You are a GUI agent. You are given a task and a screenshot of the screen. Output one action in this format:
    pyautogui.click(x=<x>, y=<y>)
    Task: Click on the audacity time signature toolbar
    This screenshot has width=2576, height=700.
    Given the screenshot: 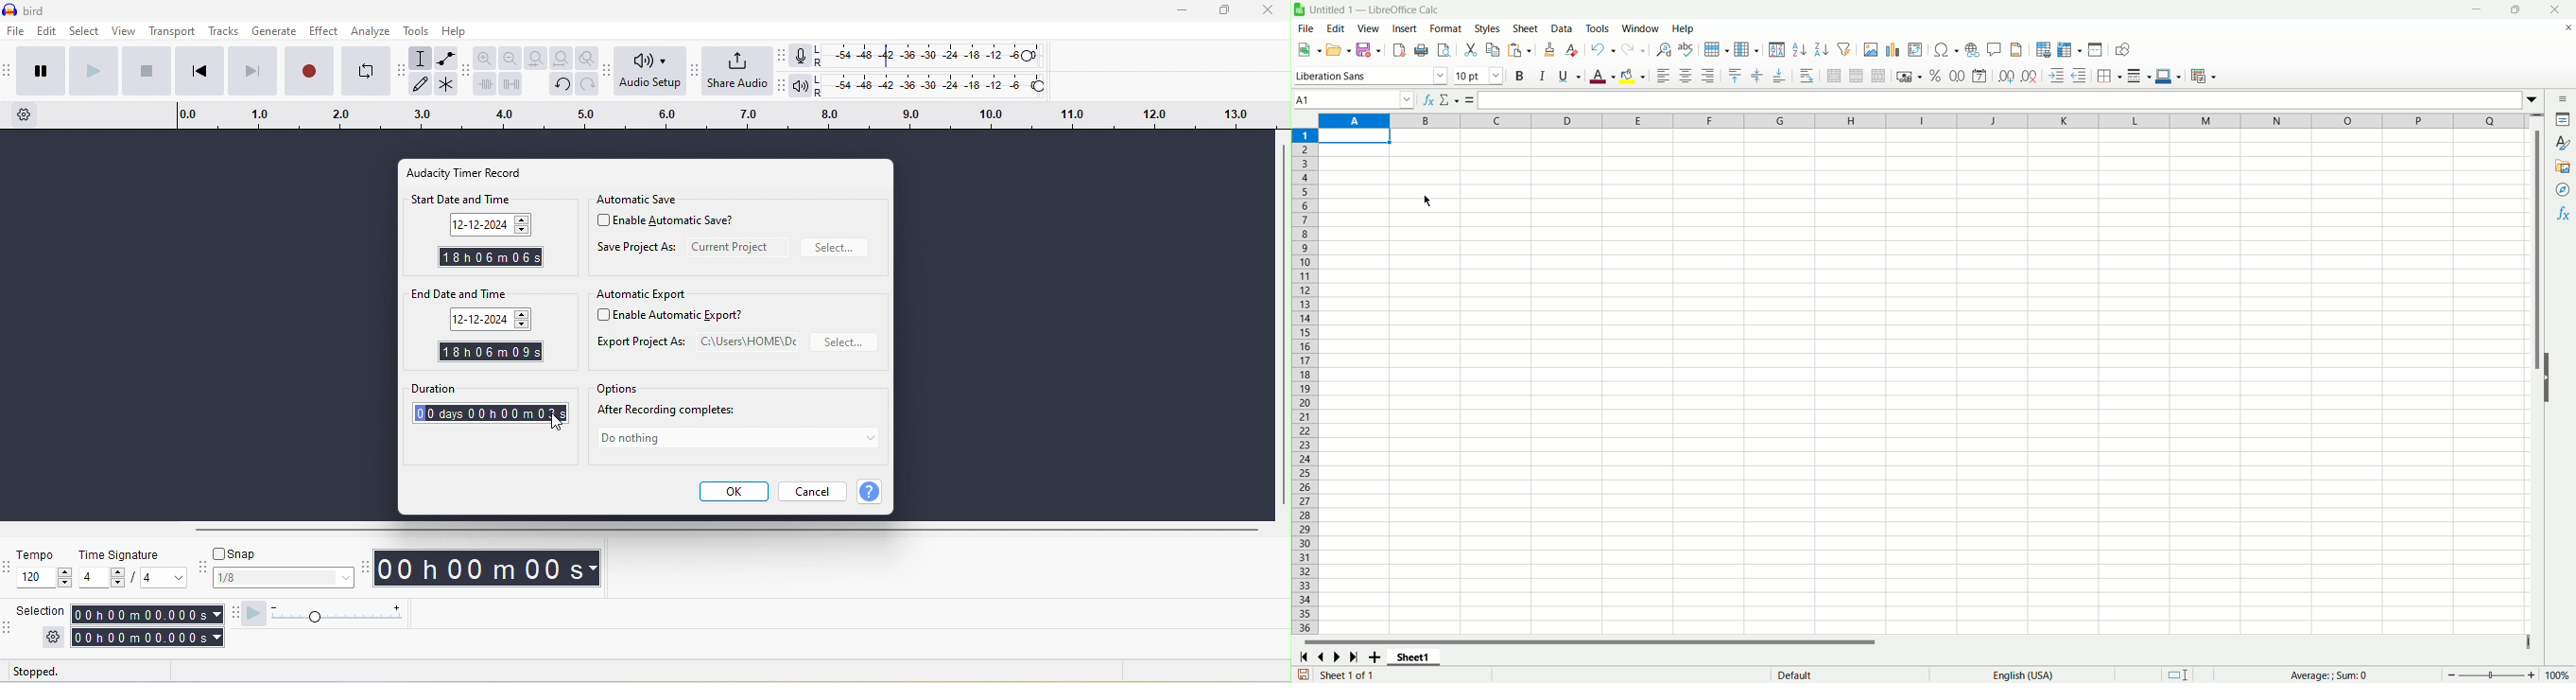 What is the action you would take?
    pyautogui.click(x=9, y=566)
    